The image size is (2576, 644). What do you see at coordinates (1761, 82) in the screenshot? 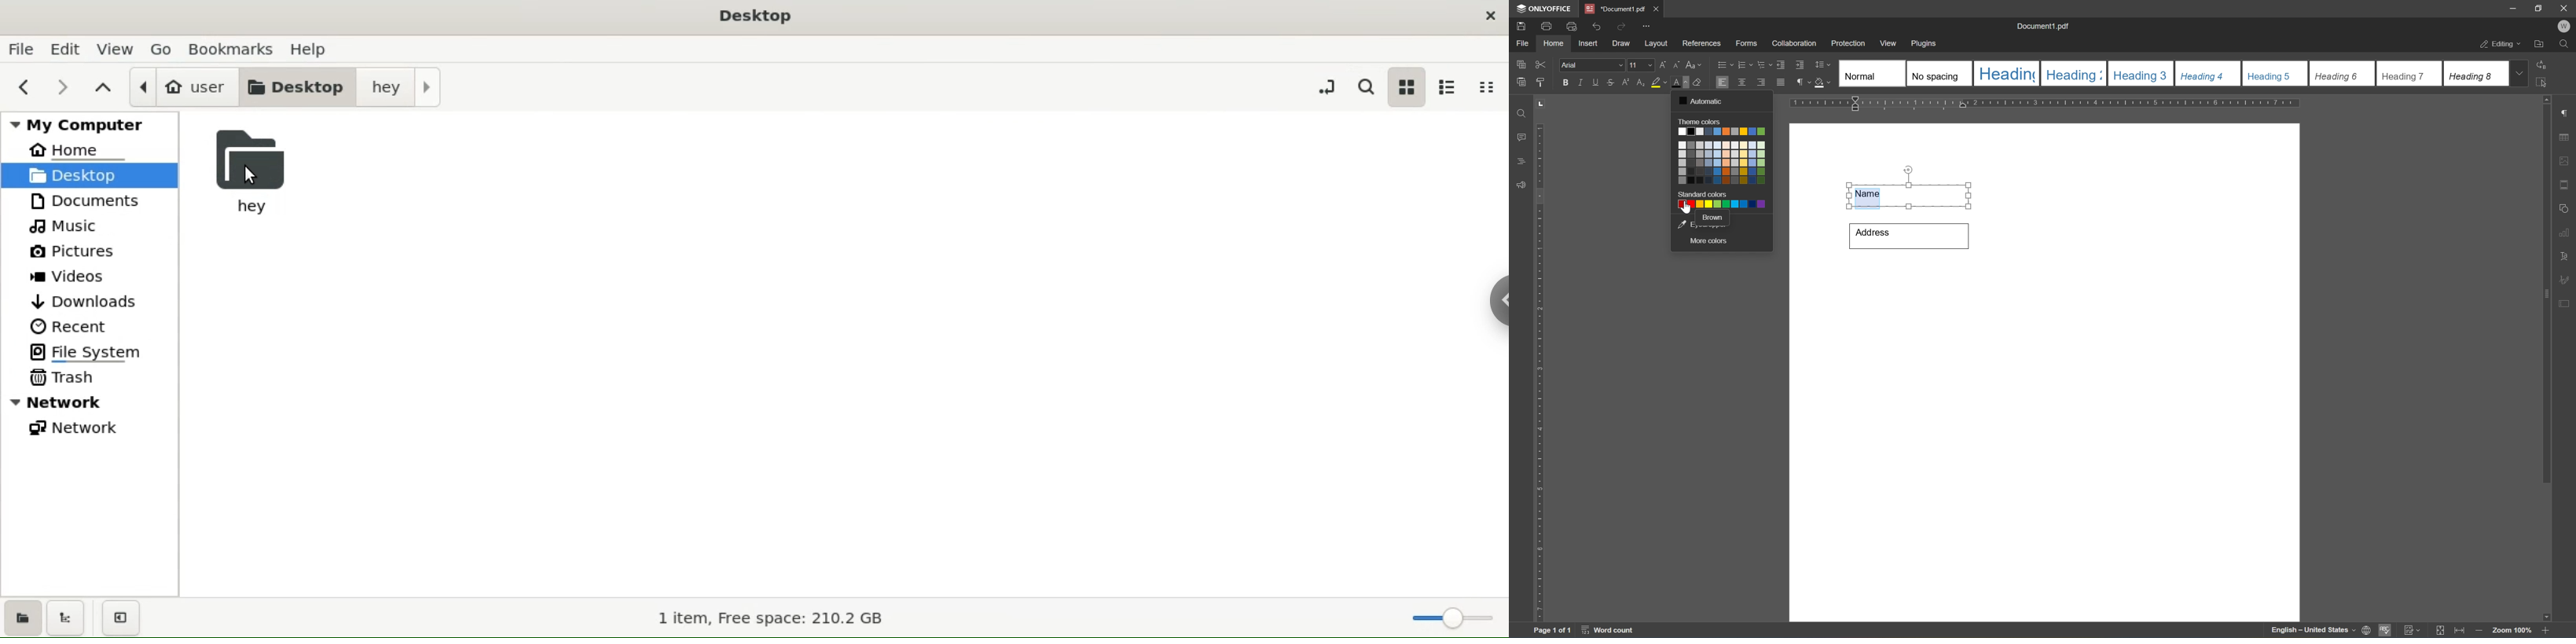
I see `align right` at bounding box center [1761, 82].